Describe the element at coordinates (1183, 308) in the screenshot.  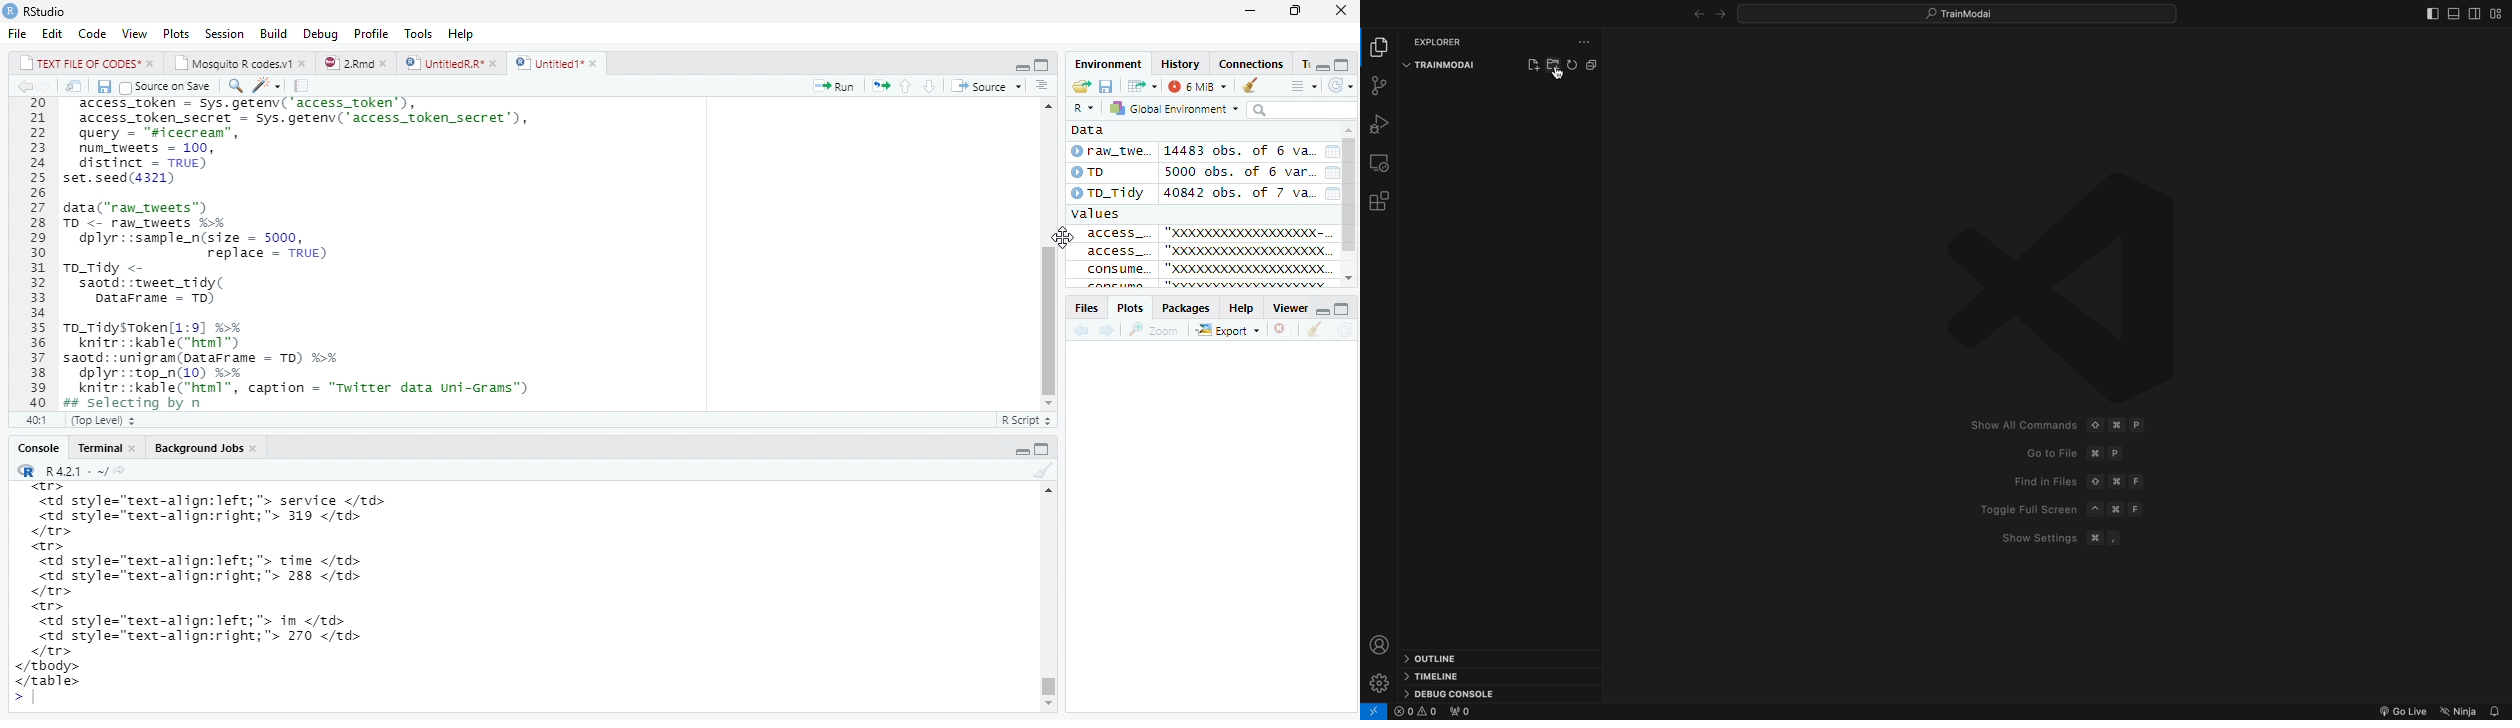
I see `Packages` at that location.